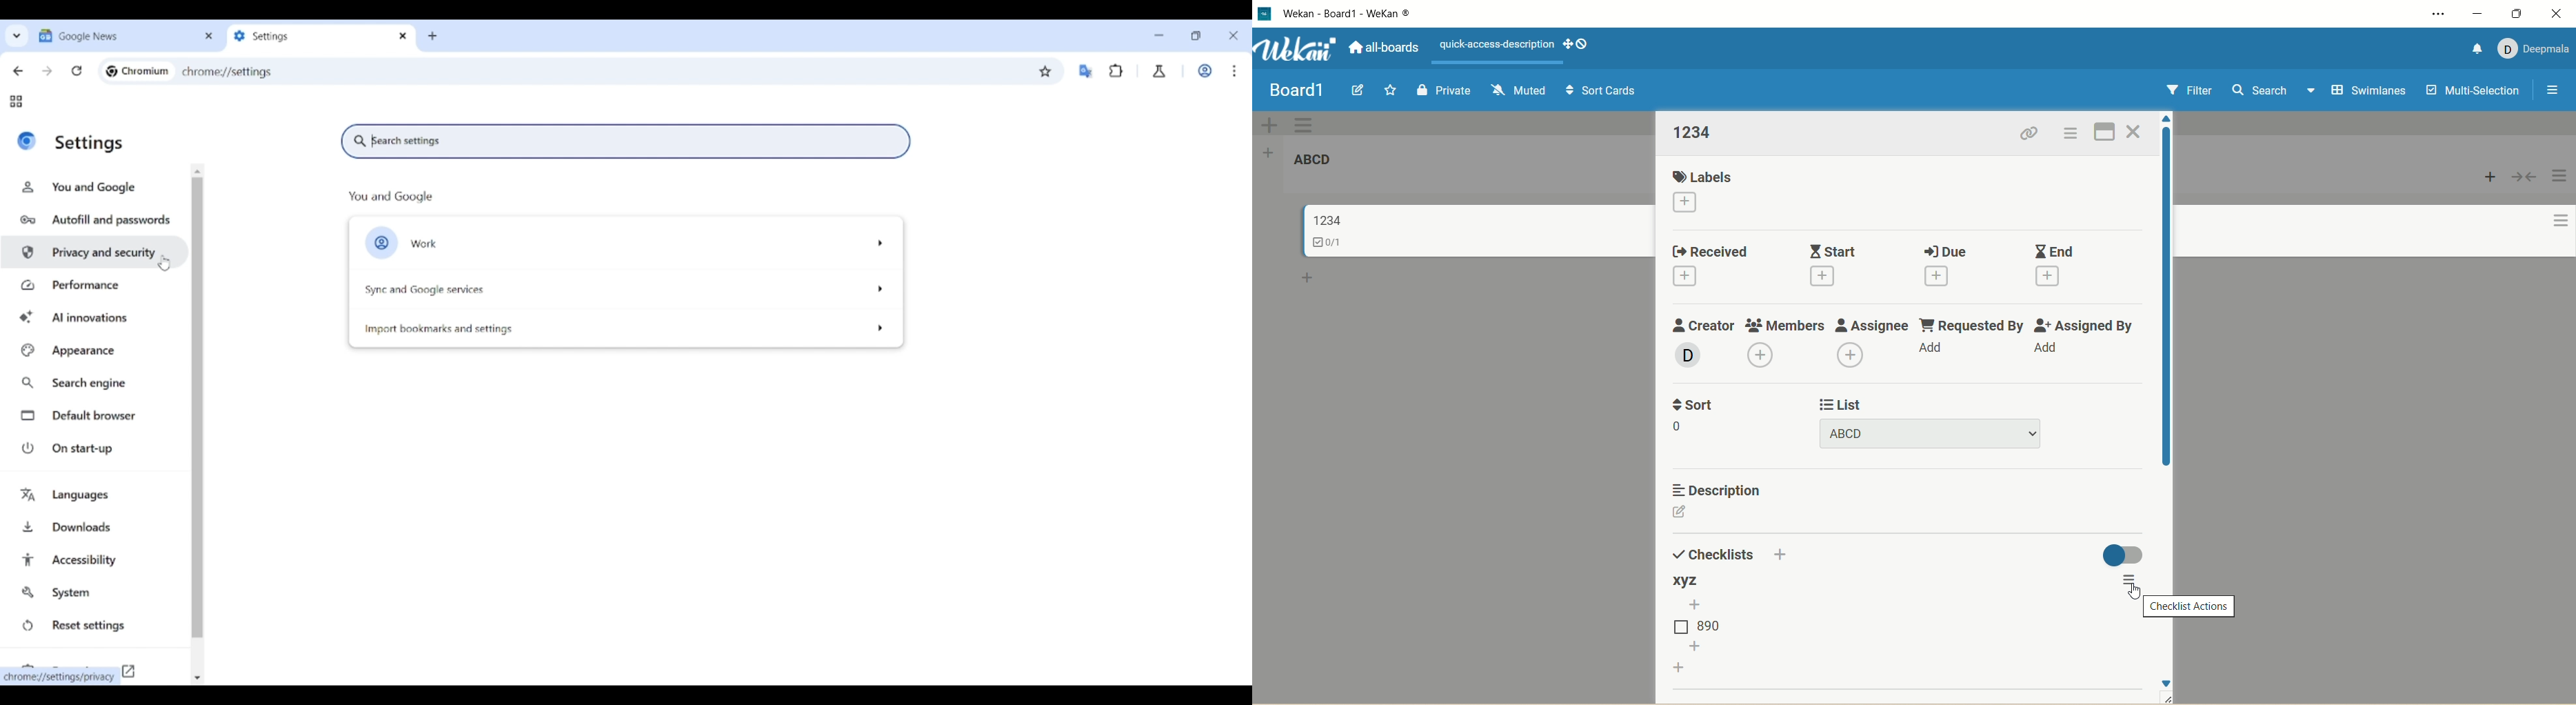  I want to click on Reset settings, so click(95, 626).